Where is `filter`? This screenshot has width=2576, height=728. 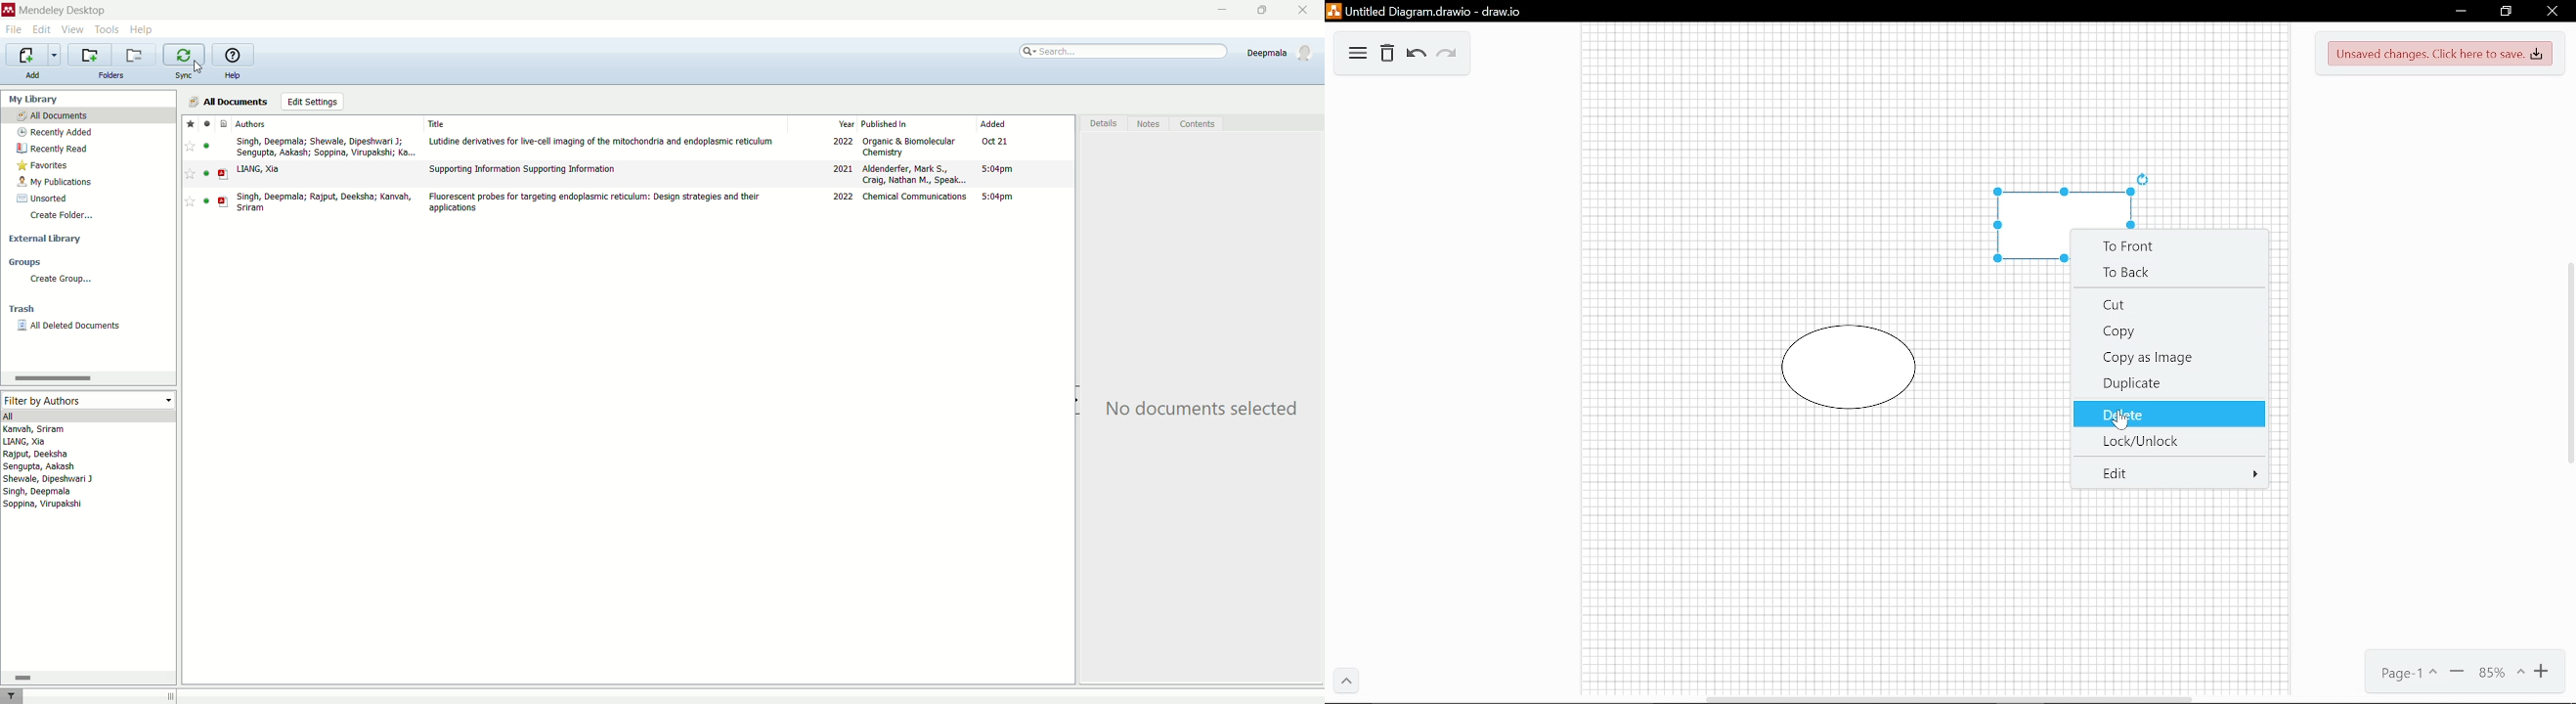
filter is located at coordinates (12, 696).